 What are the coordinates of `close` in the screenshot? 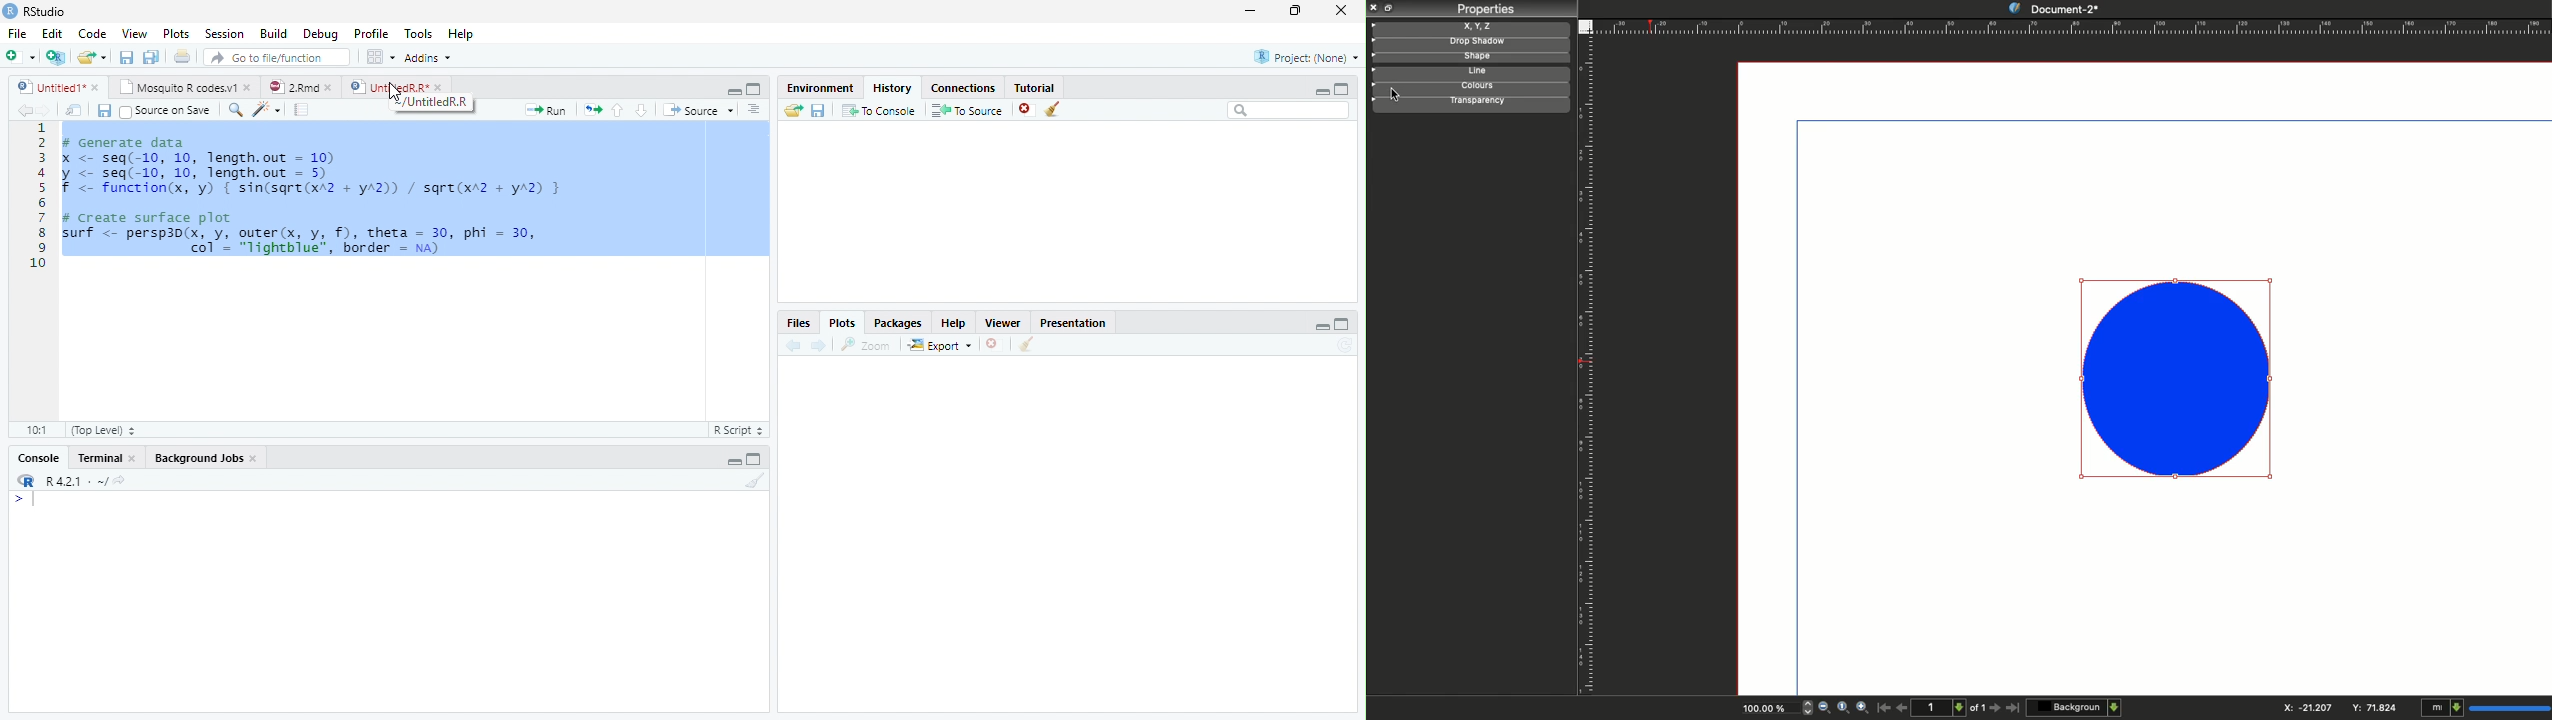 It's located at (329, 88).